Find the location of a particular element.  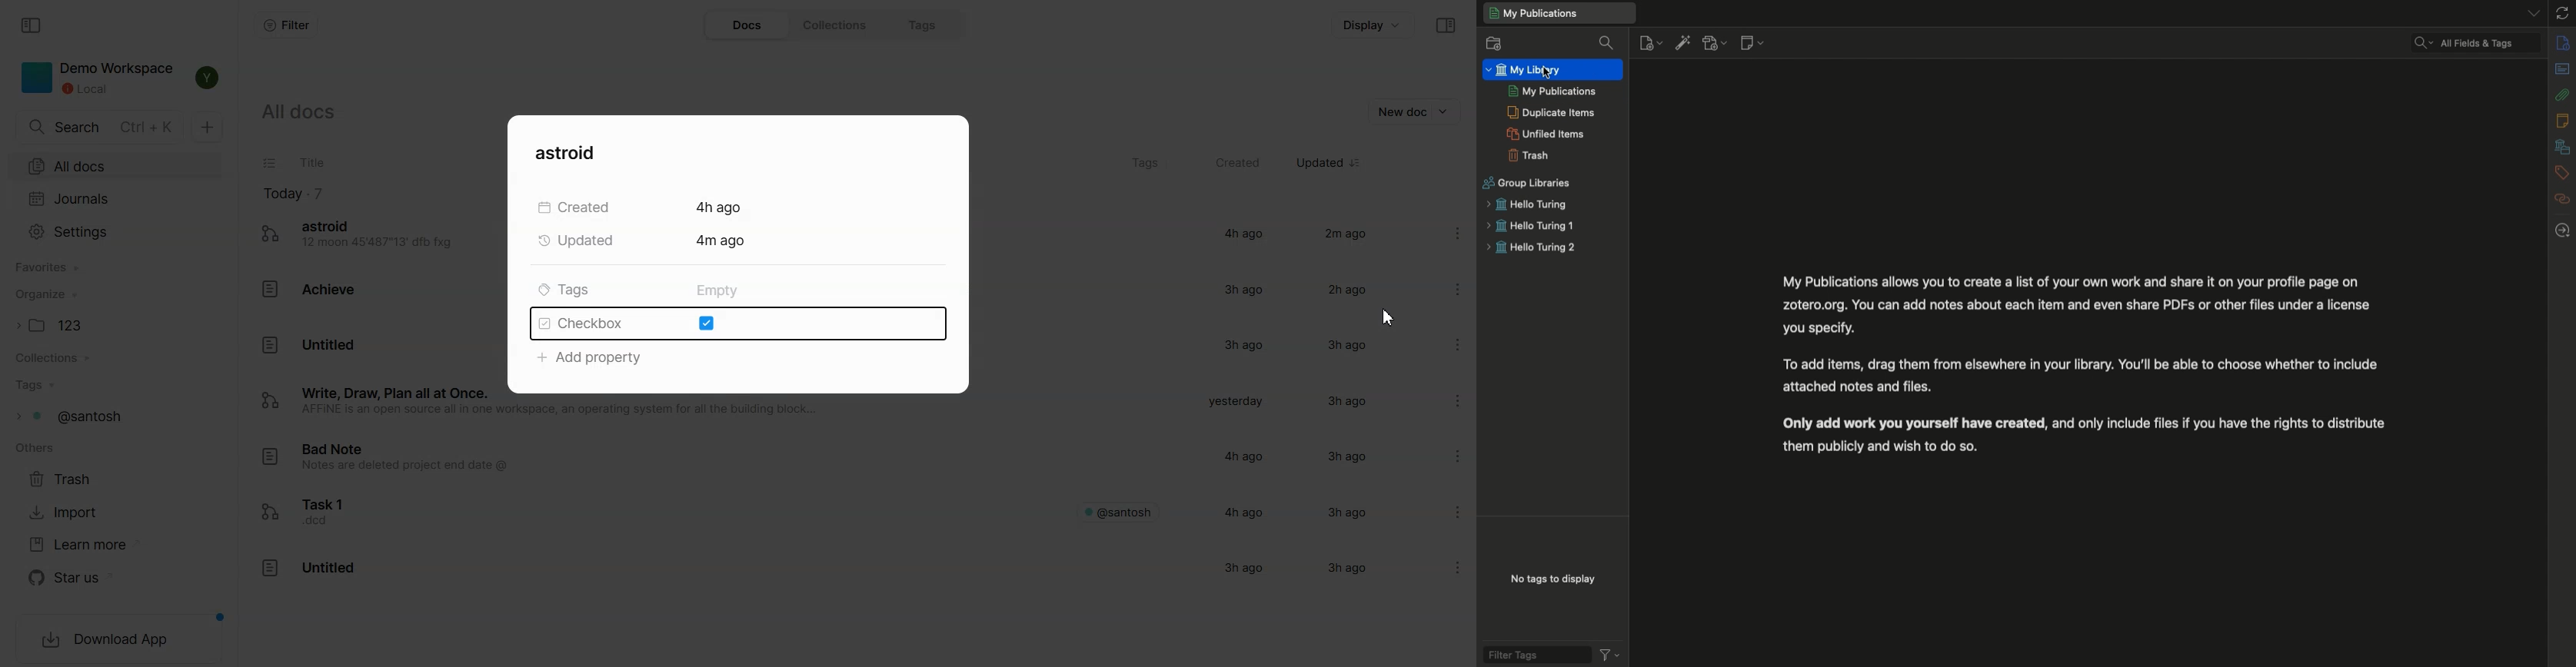

Attachments is located at coordinates (2562, 94).